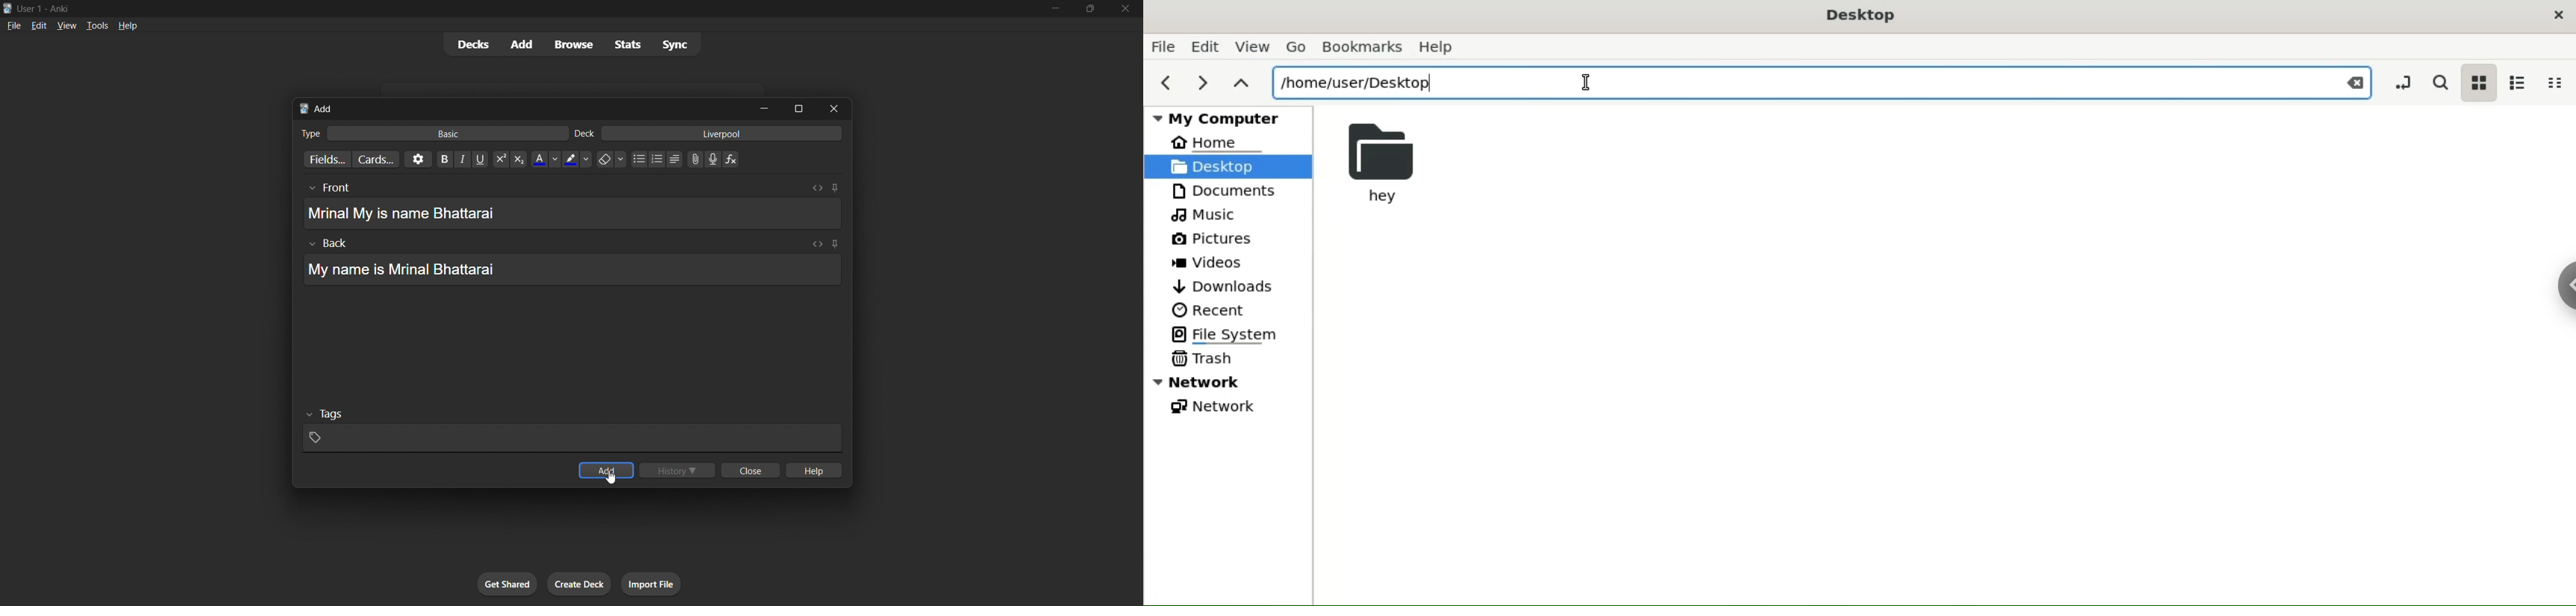  I want to click on downloads, so click(1226, 287).